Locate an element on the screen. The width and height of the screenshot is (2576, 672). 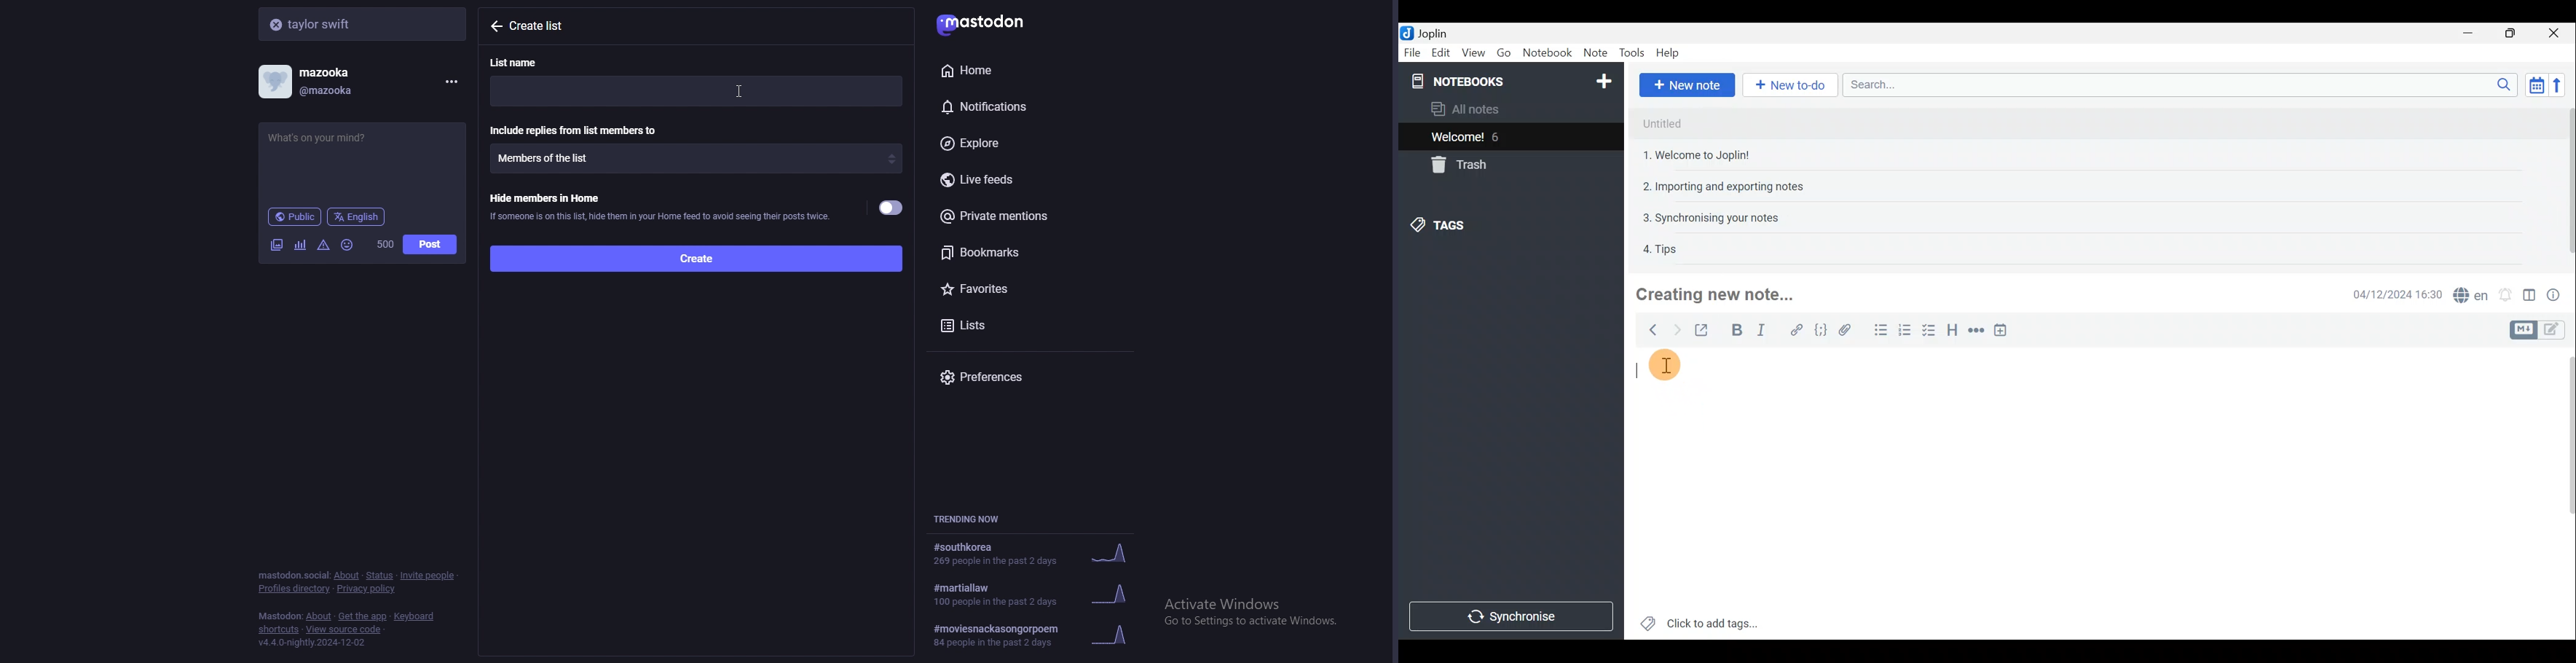
trending is located at coordinates (1041, 593).